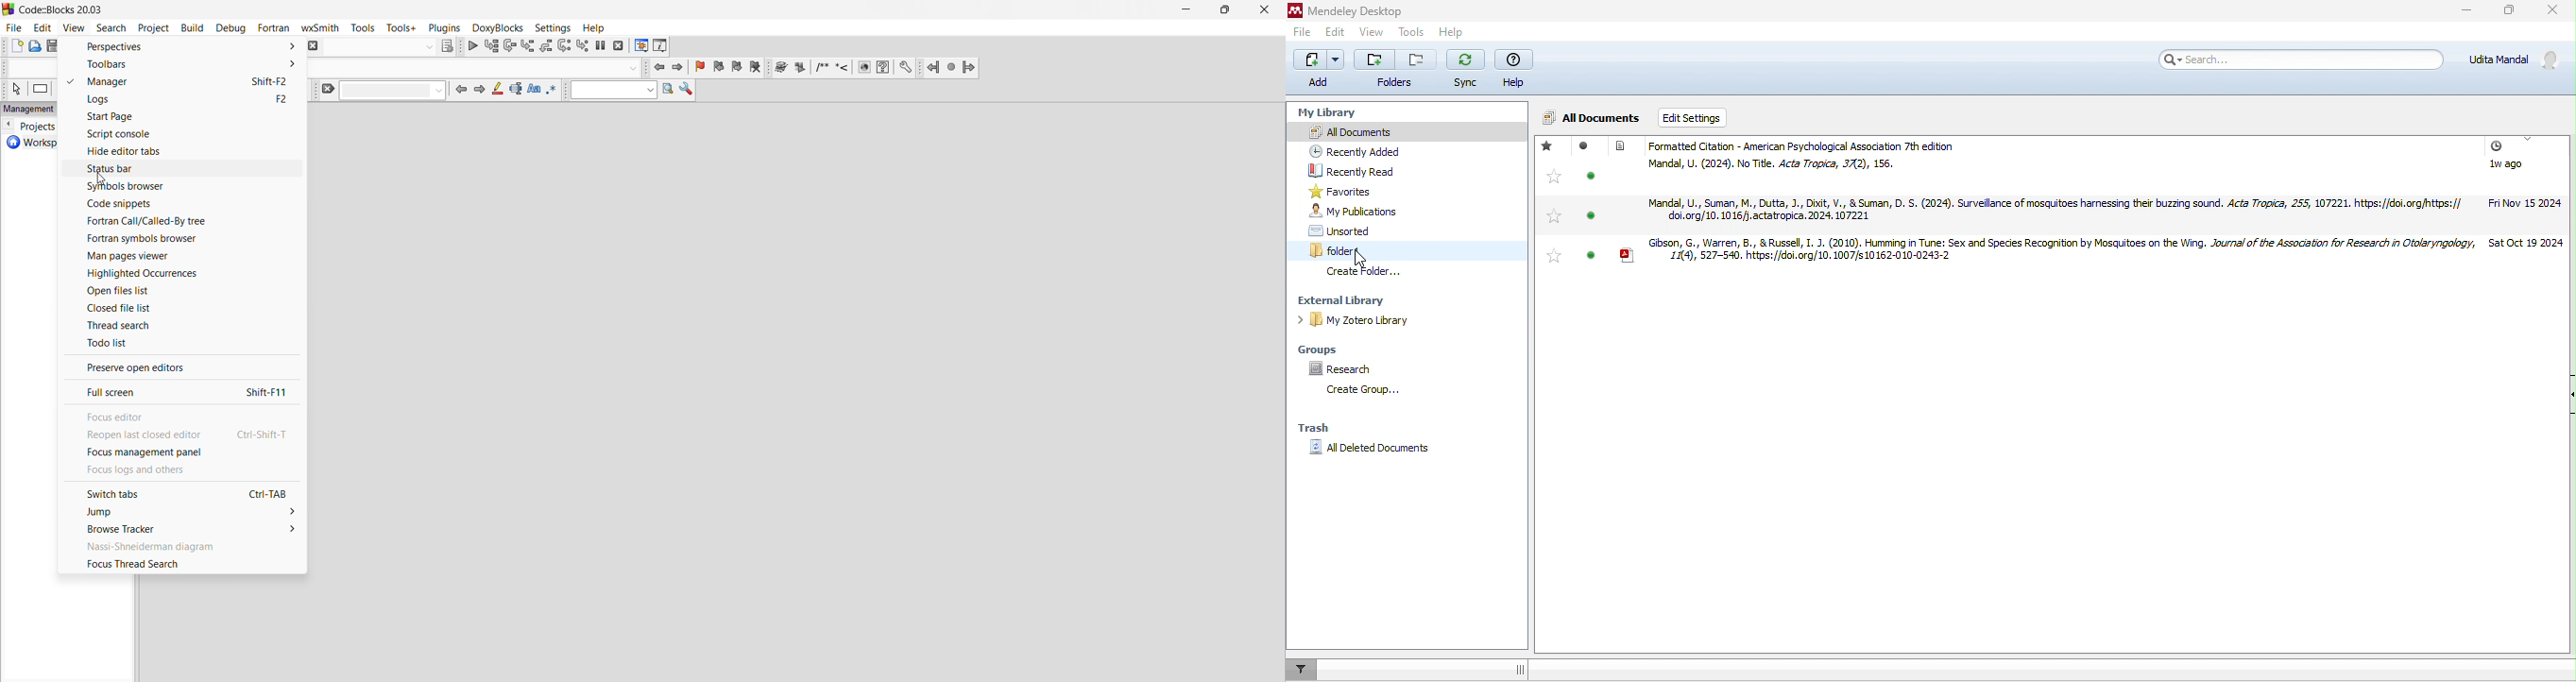  What do you see at coordinates (182, 413) in the screenshot?
I see `focus editor` at bounding box center [182, 413].